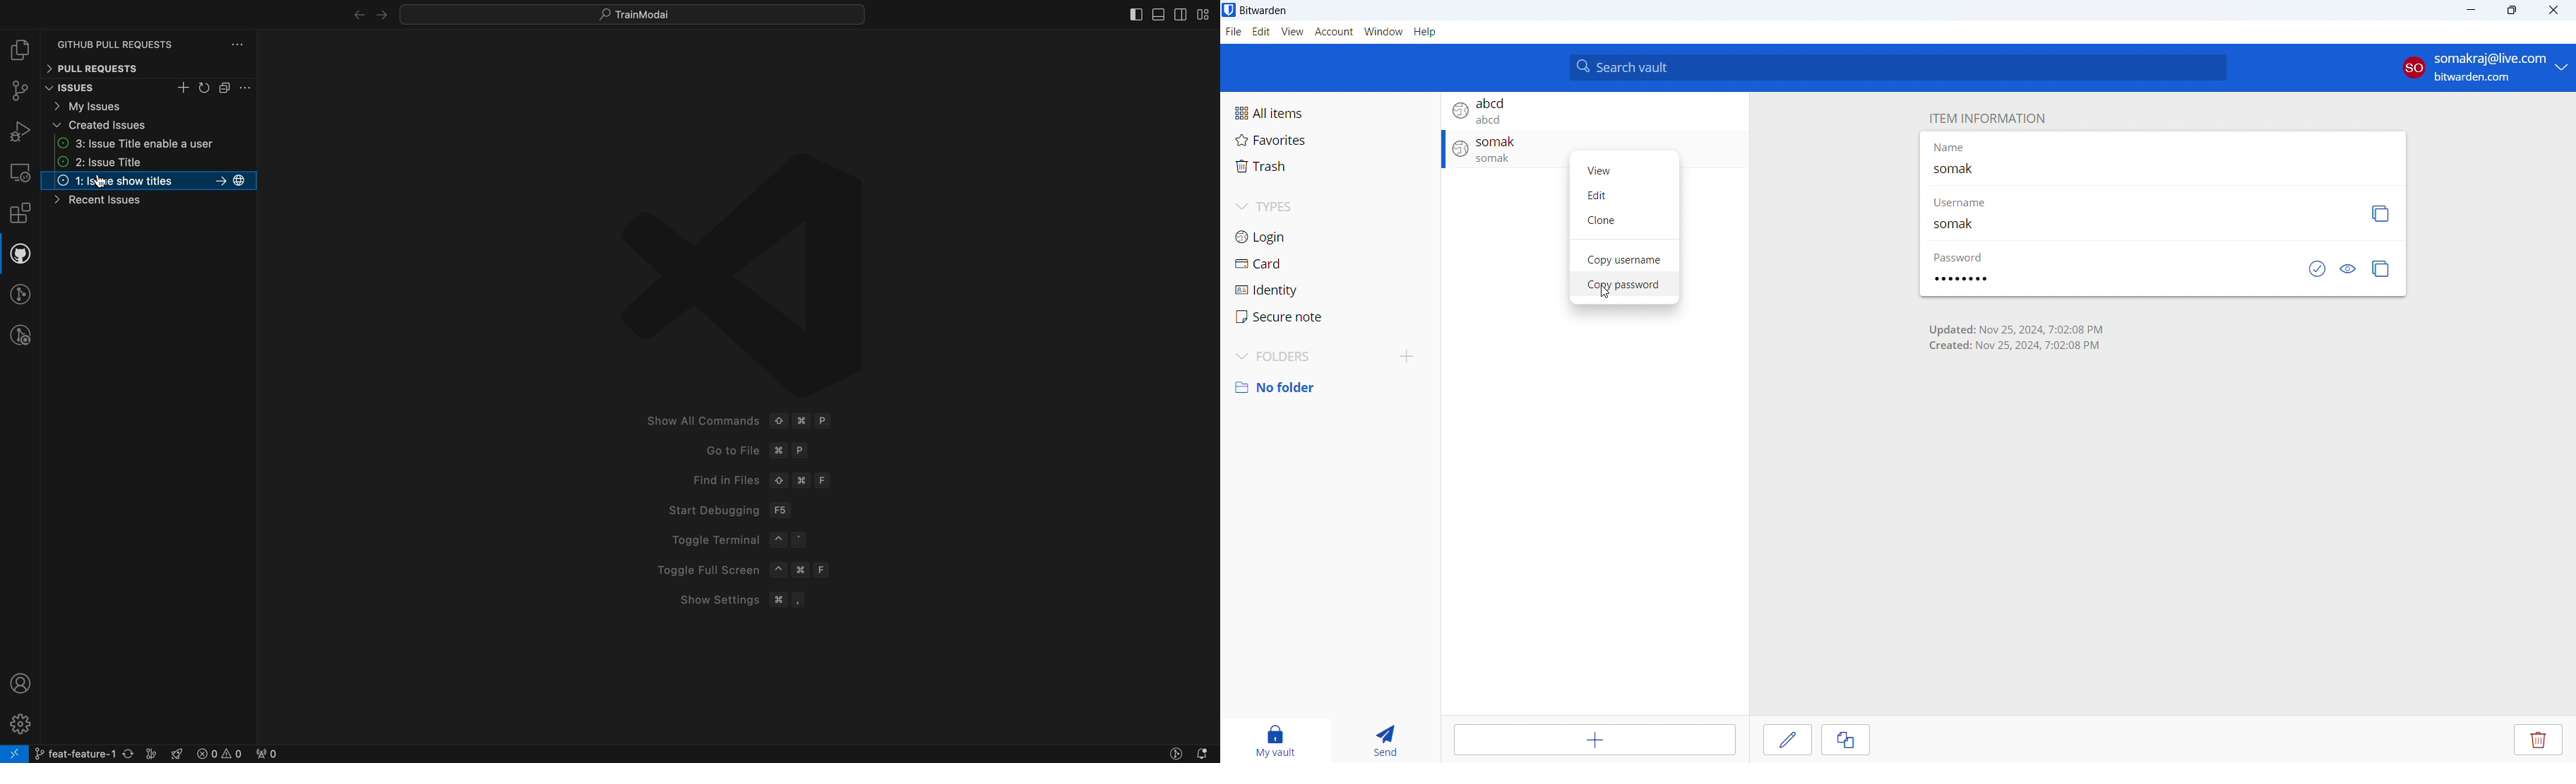 The image size is (2576, 784). Describe the element at coordinates (226, 88) in the screenshot. I see `select bar` at that location.